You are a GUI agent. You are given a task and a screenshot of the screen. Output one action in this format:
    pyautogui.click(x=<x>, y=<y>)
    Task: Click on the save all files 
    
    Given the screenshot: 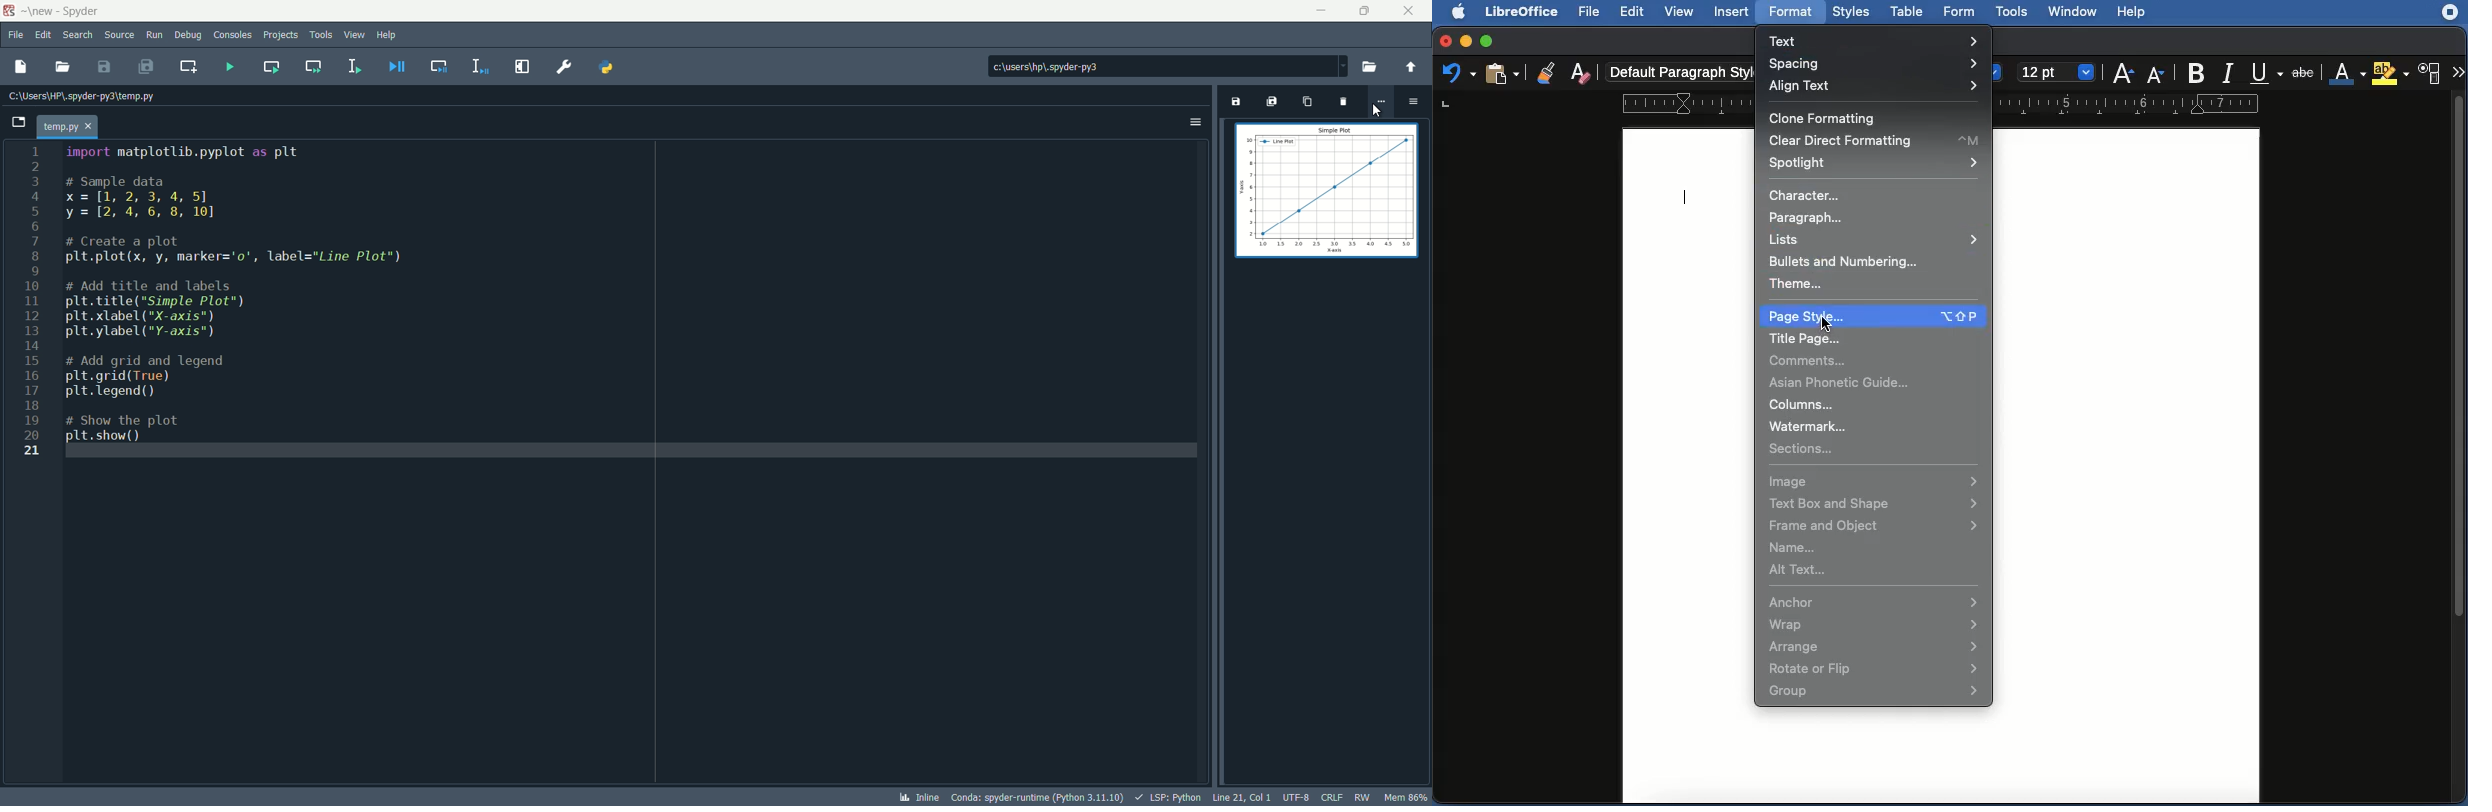 What is the action you would take?
    pyautogui.click(x=148, y=66)
    